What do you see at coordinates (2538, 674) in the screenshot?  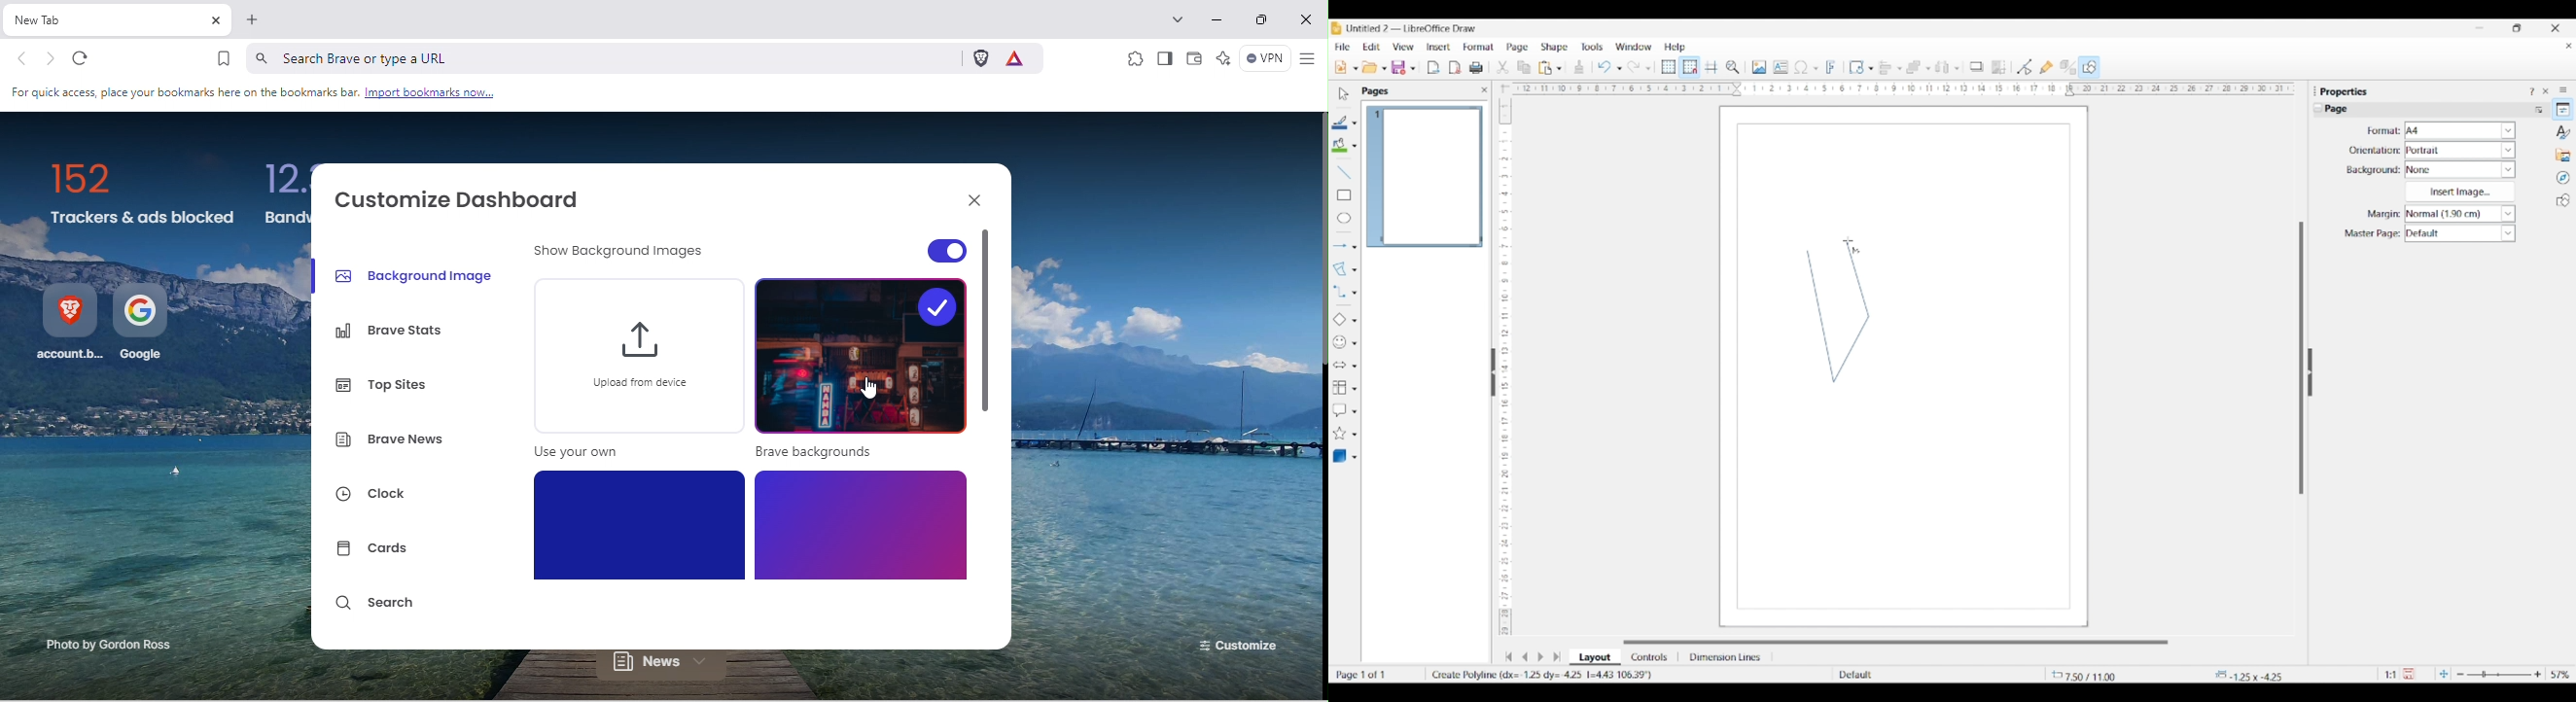 I see `Zoom in` at bounding box center [2538, 674].